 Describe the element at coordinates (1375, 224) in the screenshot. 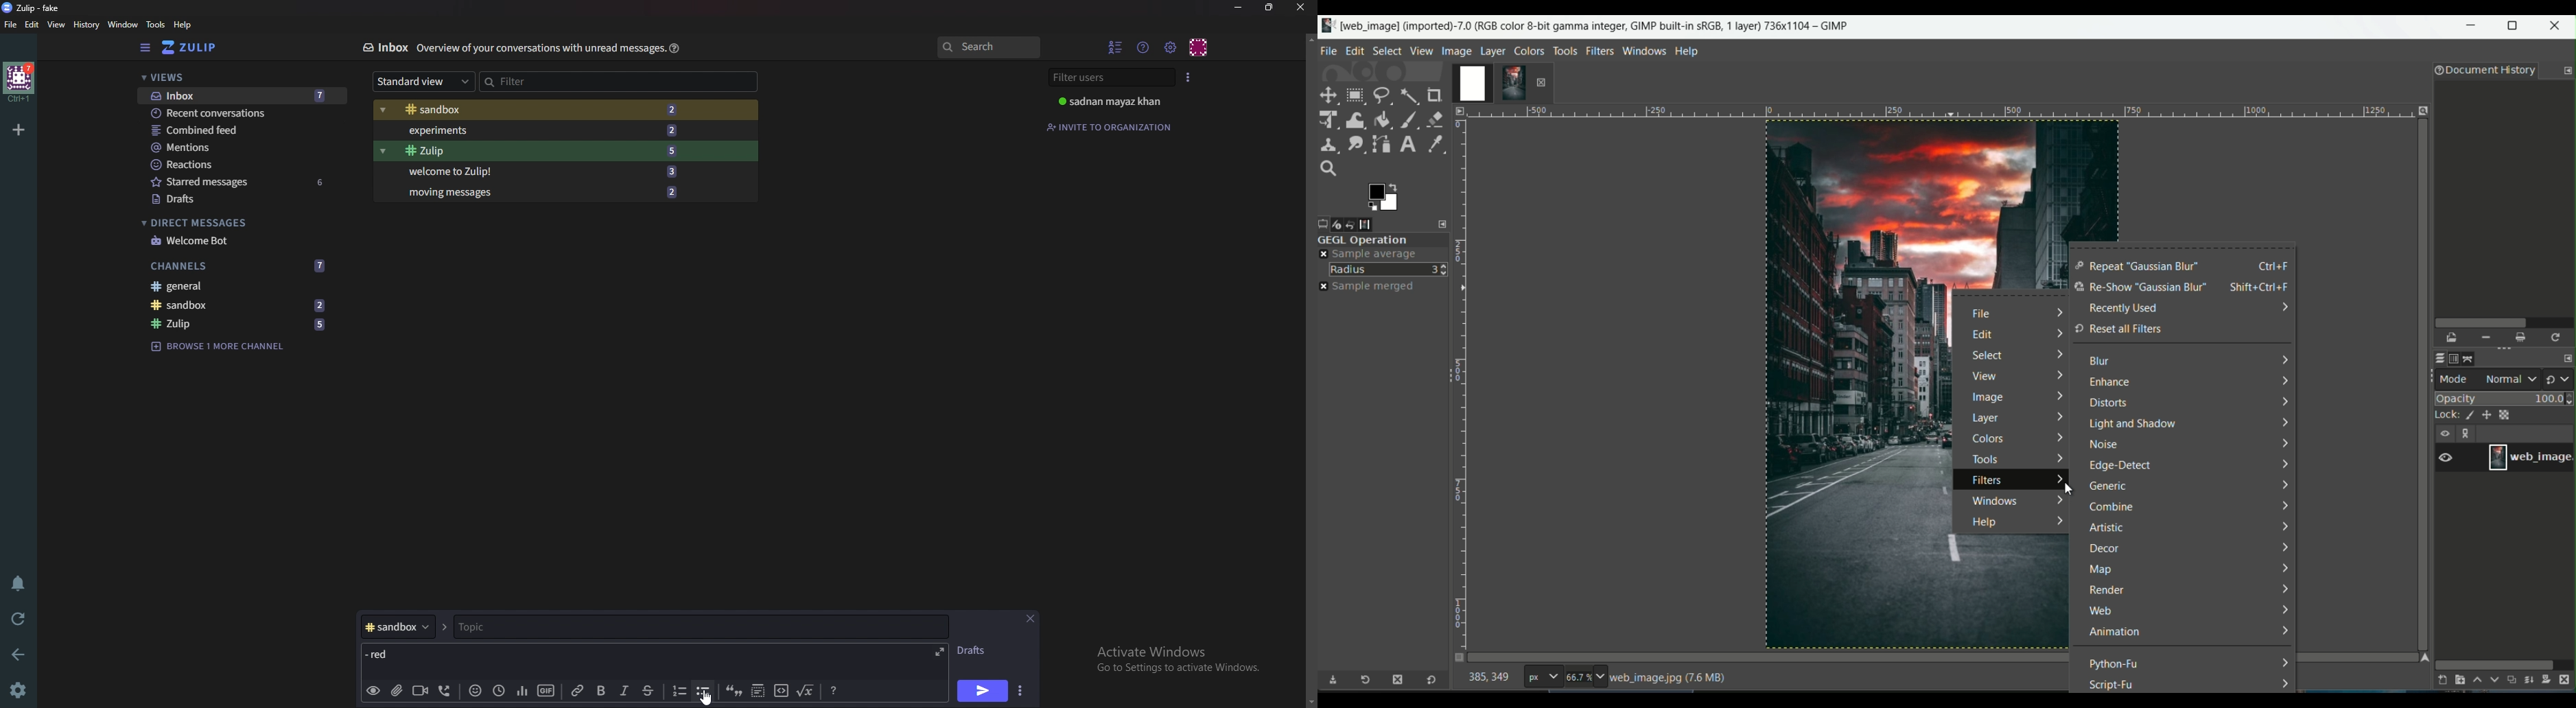

I see `images` at that location.